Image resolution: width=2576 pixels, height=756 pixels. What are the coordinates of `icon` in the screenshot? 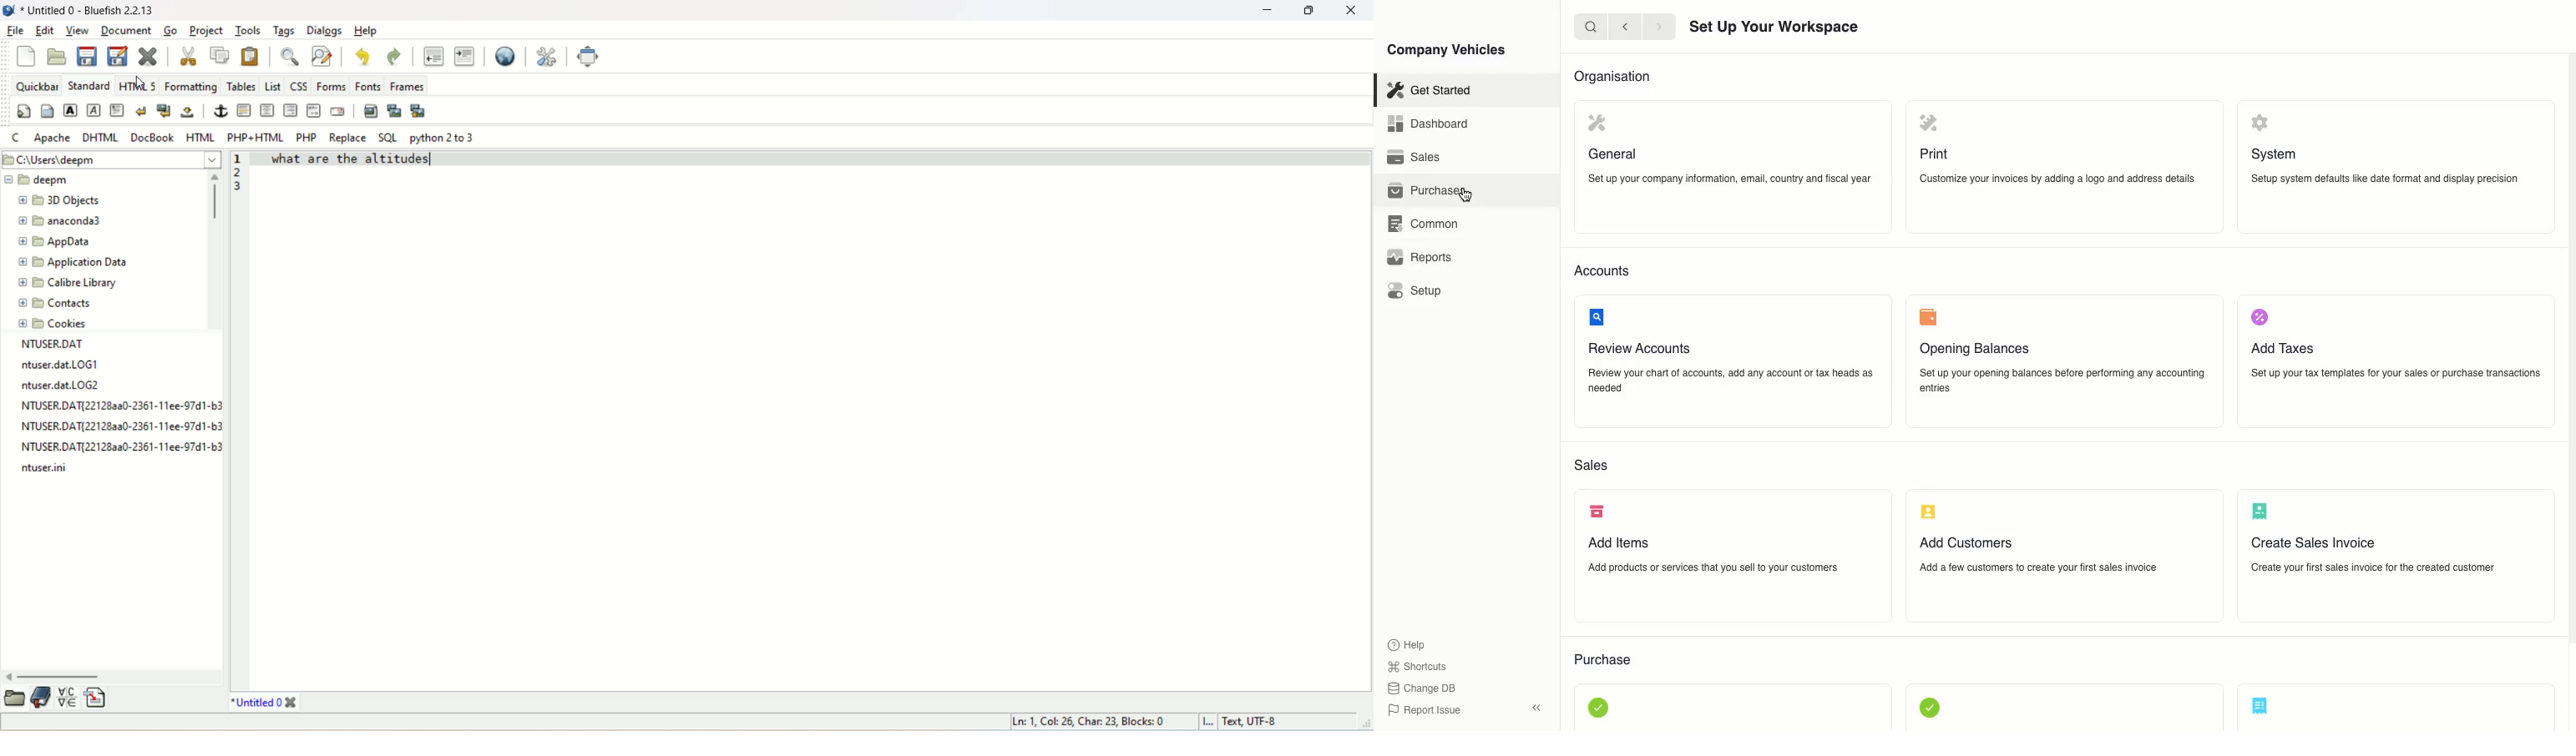 It's located at (1600, 709).